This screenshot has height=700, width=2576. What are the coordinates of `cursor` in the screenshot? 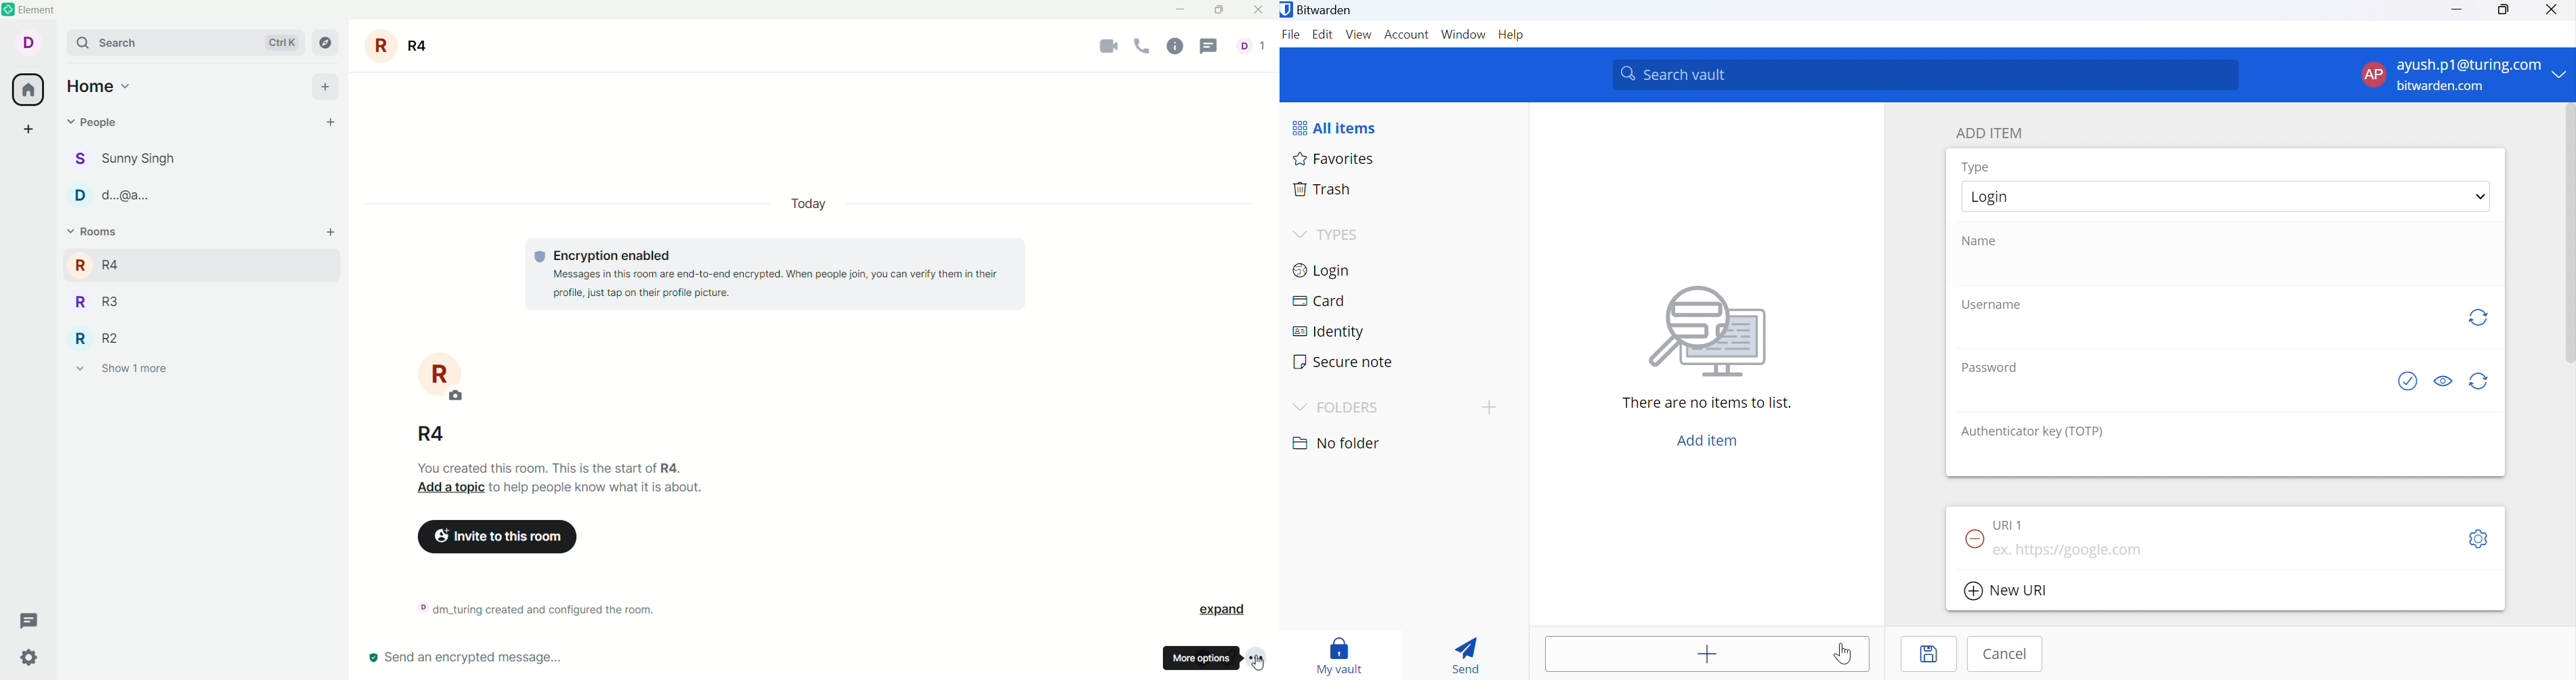 It's located at (1263, 666).